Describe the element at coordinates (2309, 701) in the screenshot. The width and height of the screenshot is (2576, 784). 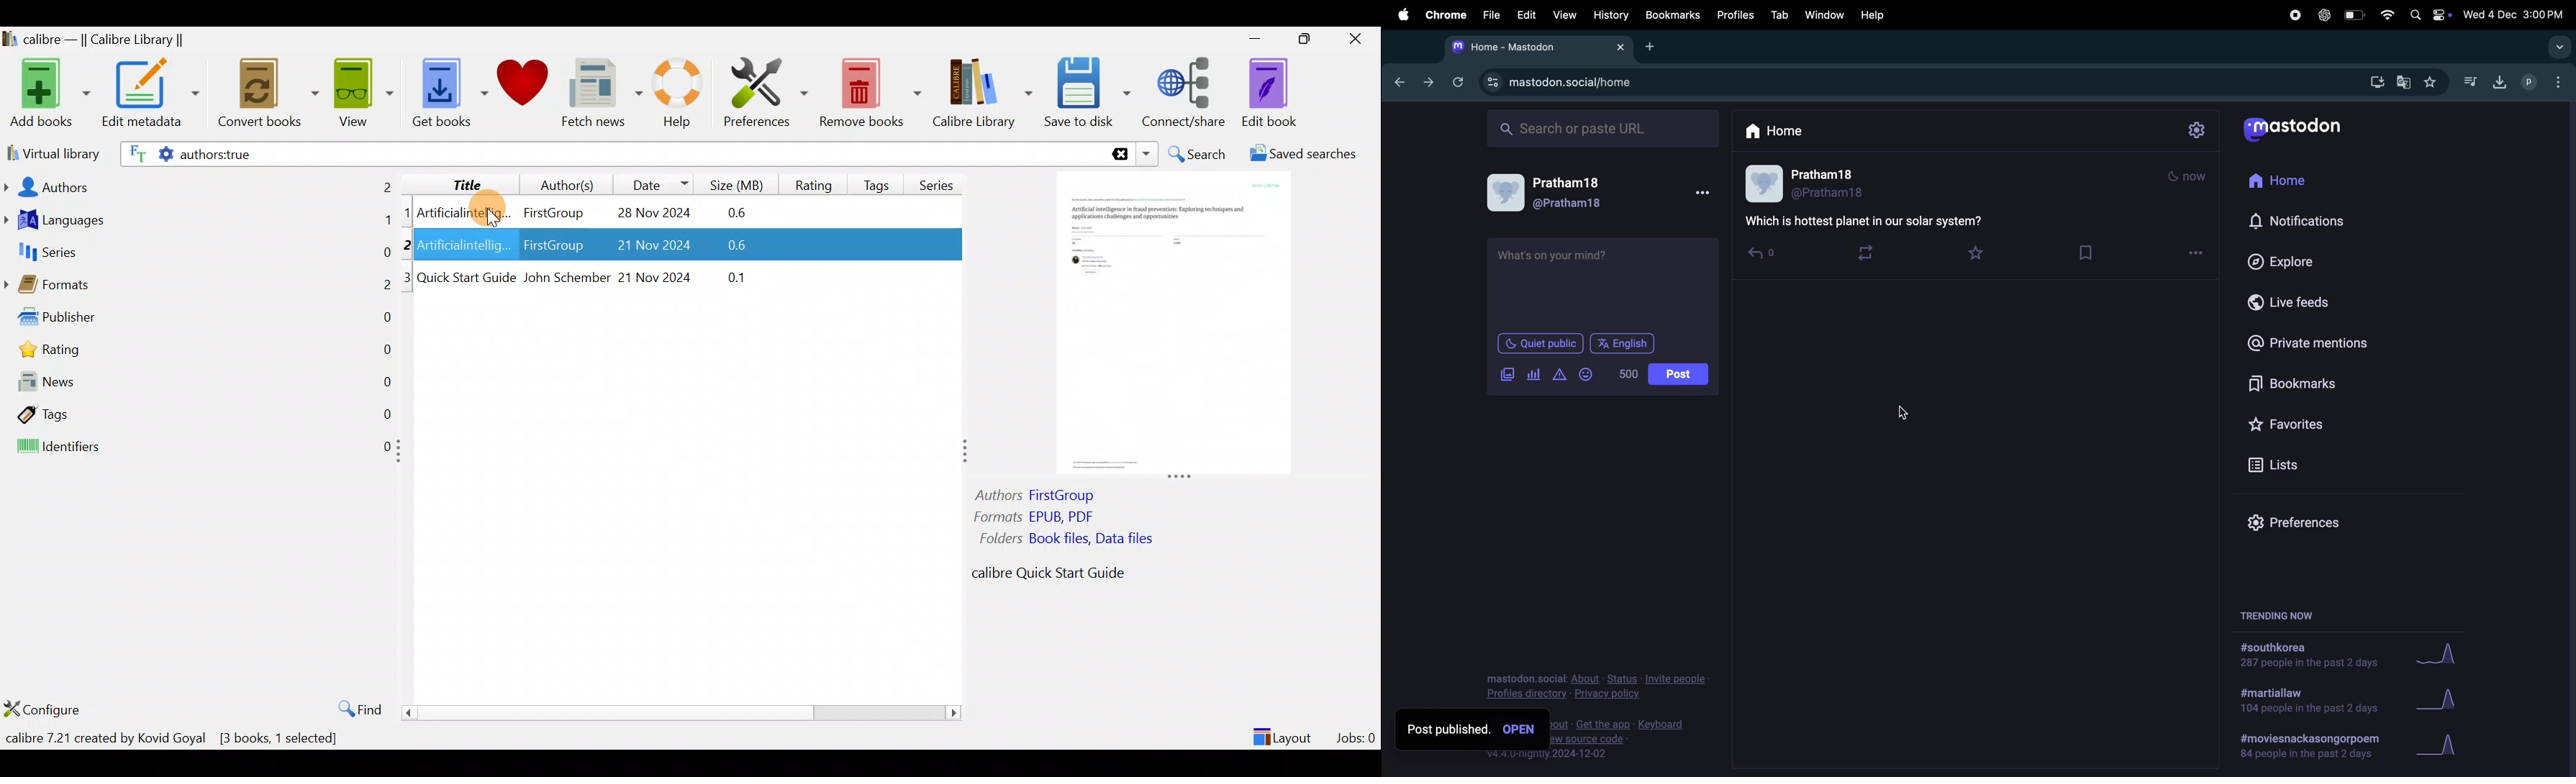
I see `#marshallaw` at that location.